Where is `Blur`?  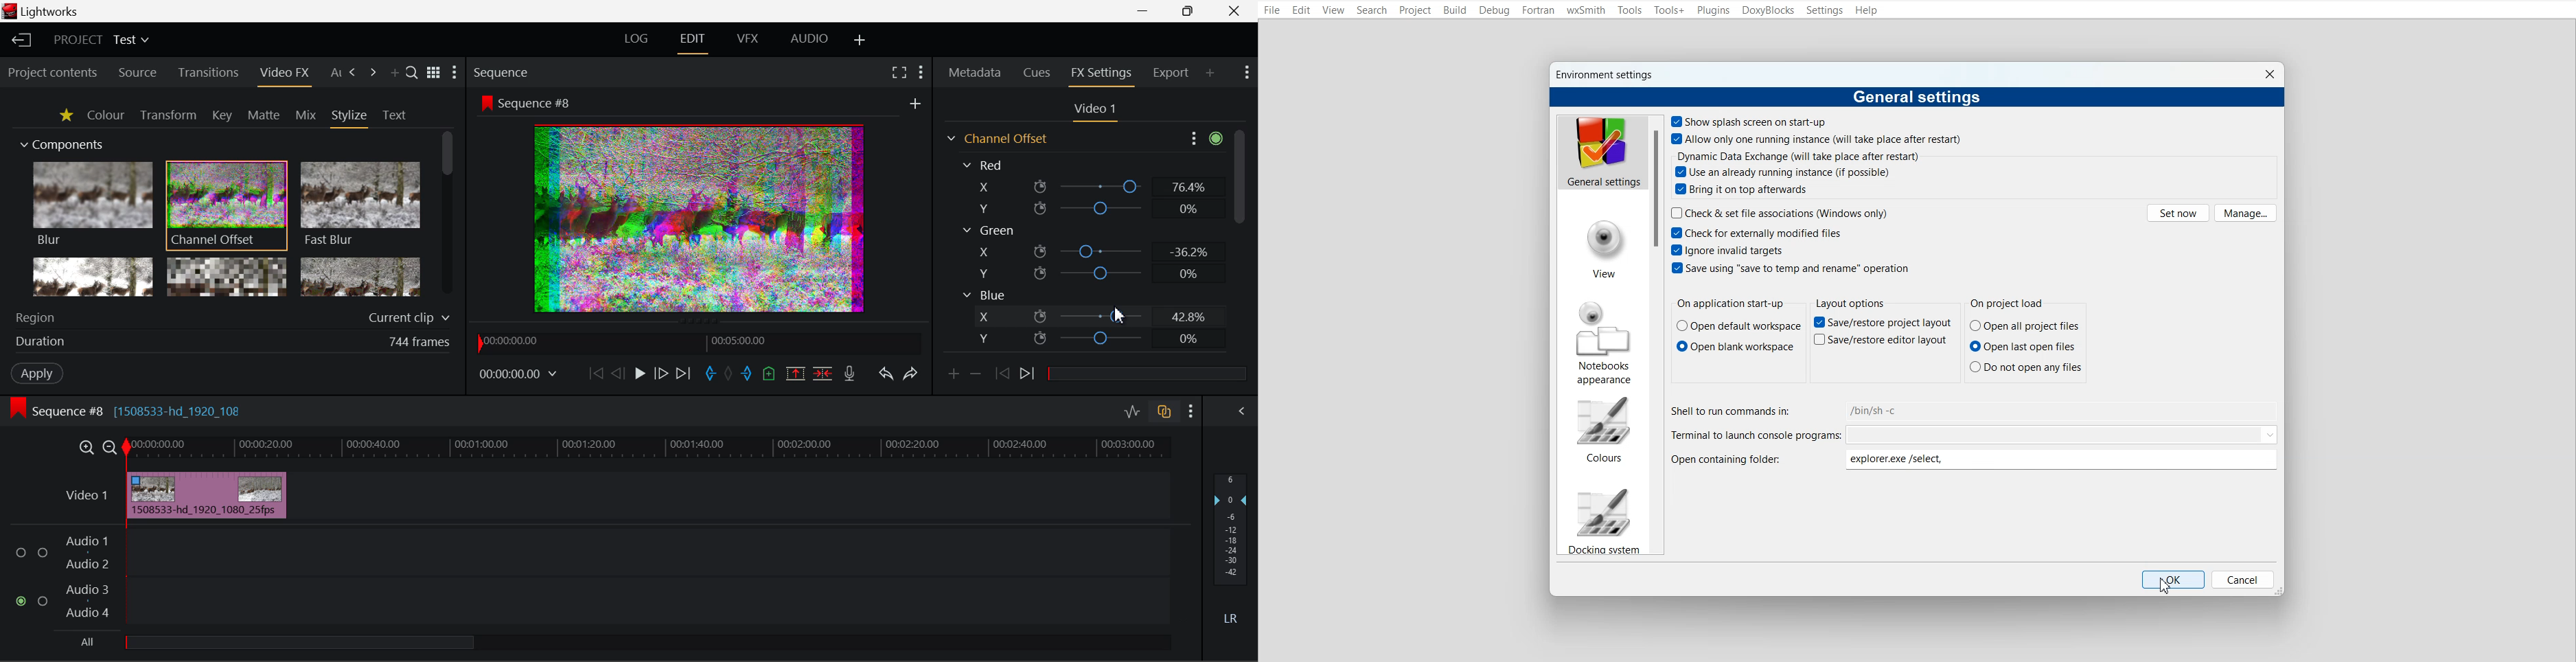 Blur is located at coordinates (92, 204).